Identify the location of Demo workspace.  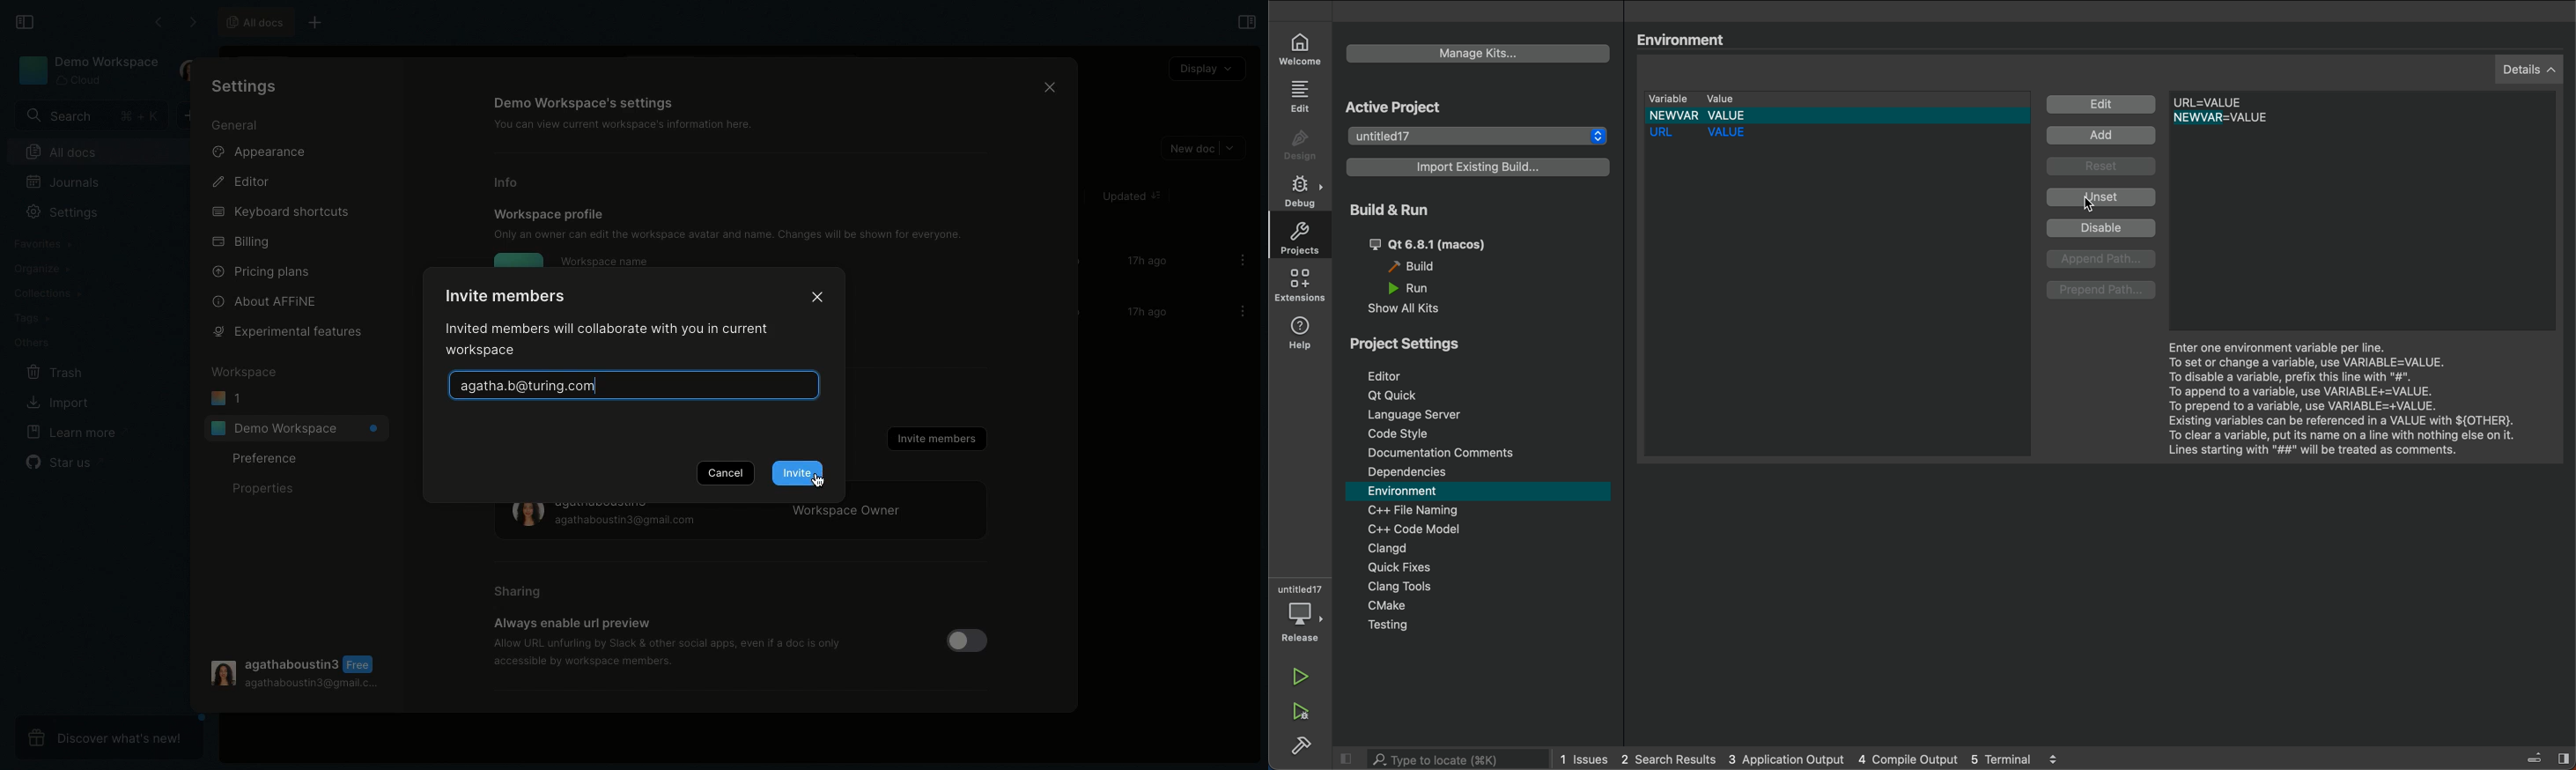
(296, 427).